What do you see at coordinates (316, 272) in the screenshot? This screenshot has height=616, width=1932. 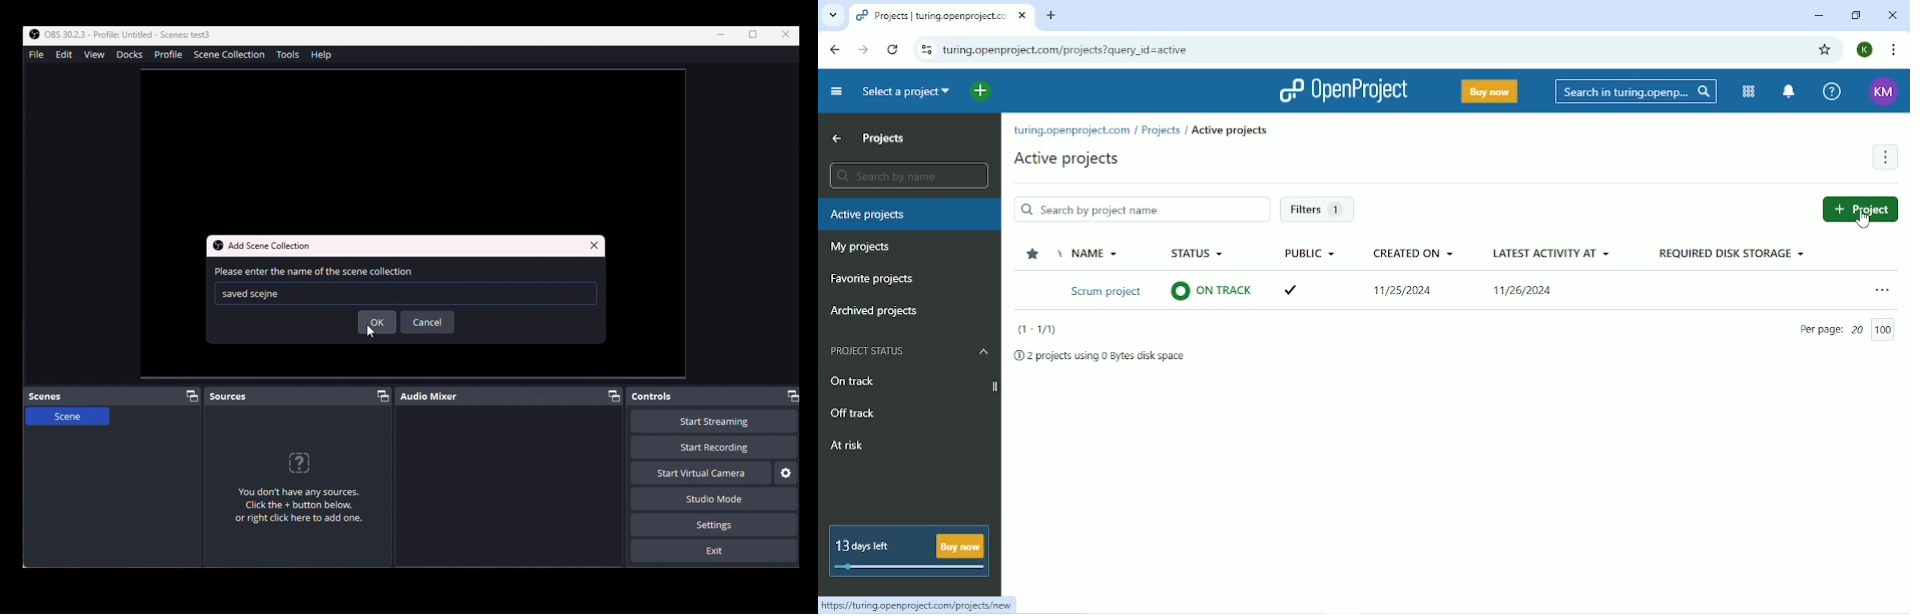 I see `enter name` at bounding box center [316, 272].